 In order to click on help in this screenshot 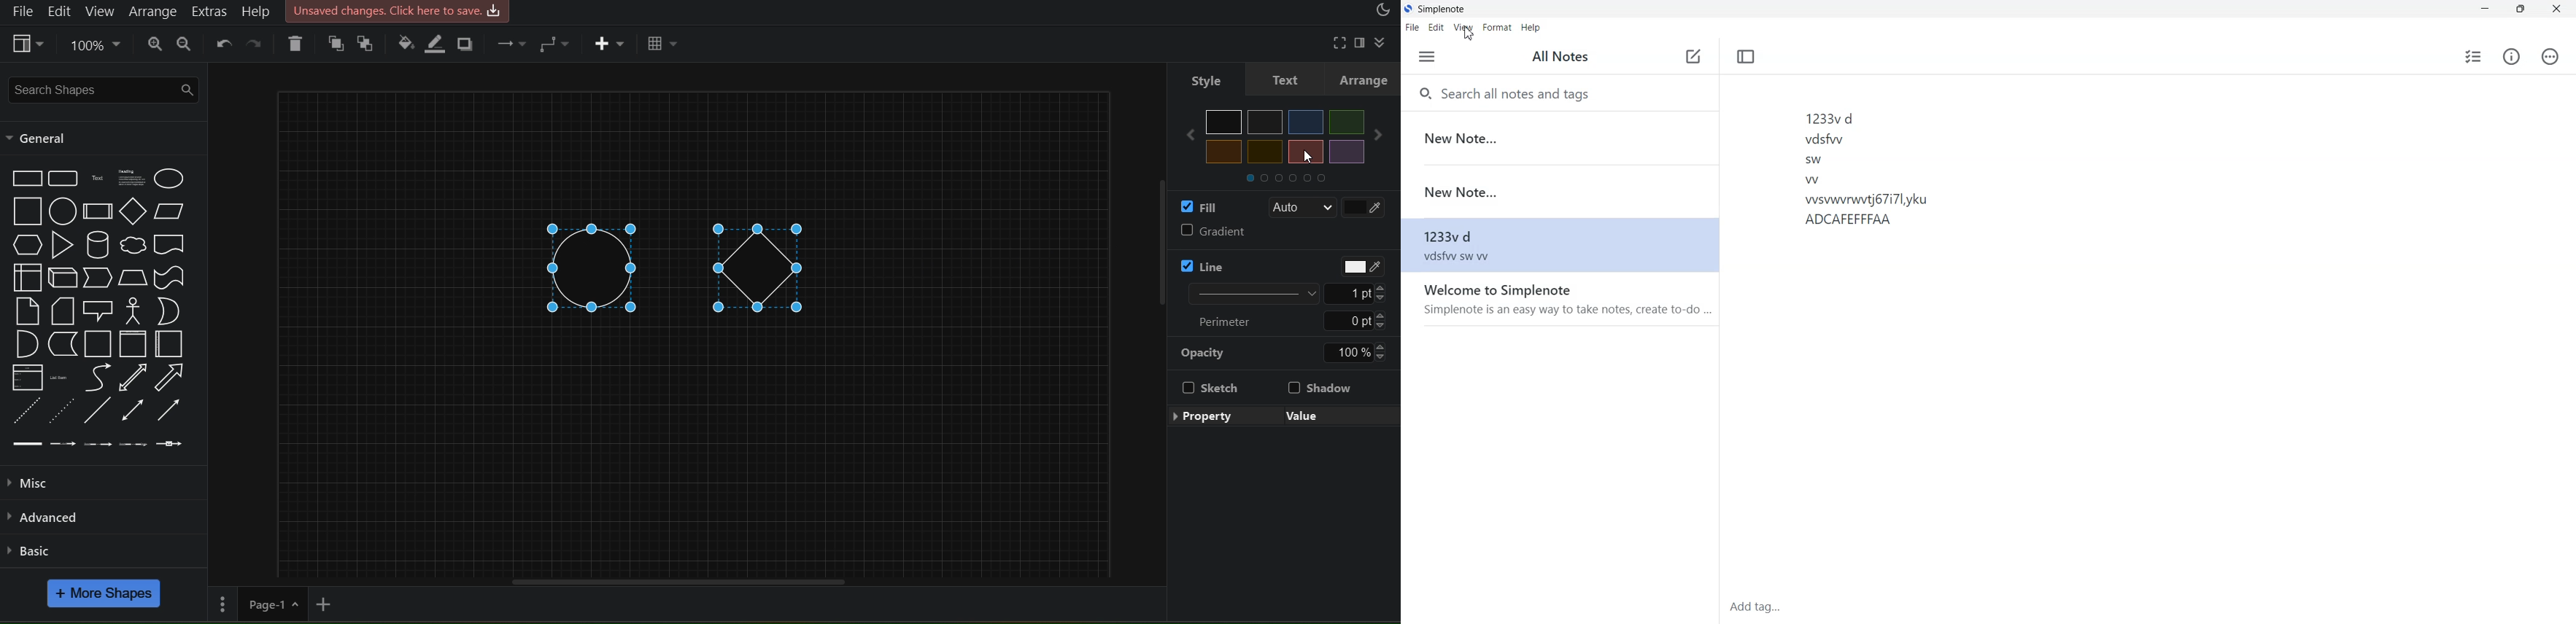, I will do `click(255, 11)`.